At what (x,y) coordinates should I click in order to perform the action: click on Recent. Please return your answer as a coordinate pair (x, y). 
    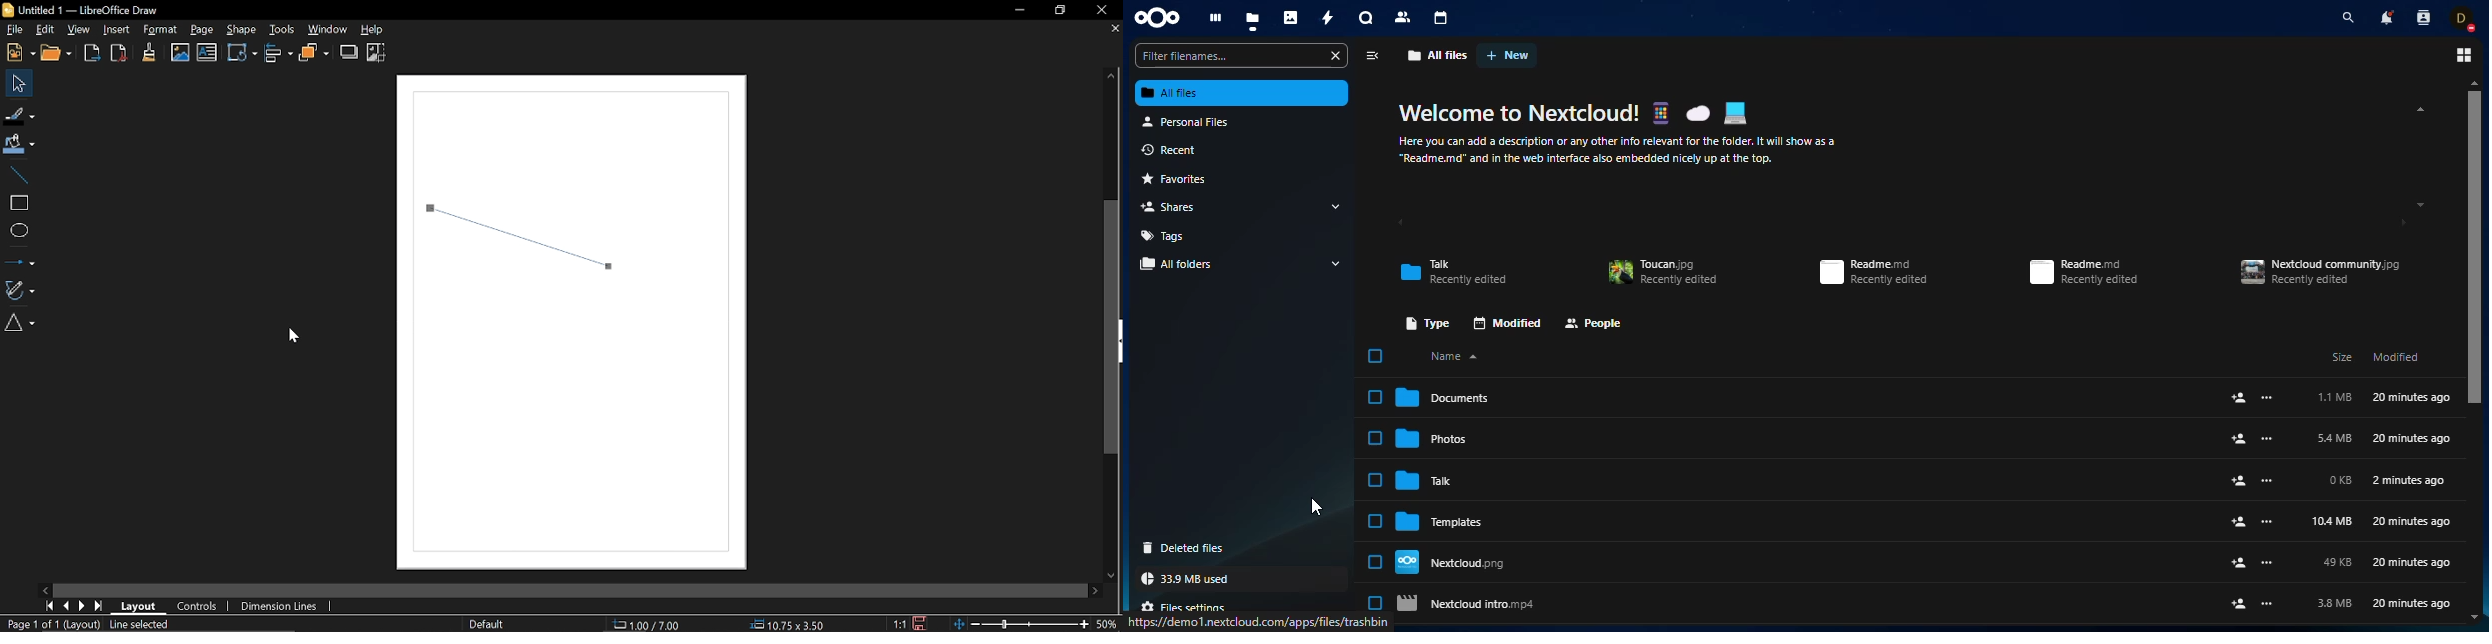
    Looking at the image, I should click on (1171, 148).